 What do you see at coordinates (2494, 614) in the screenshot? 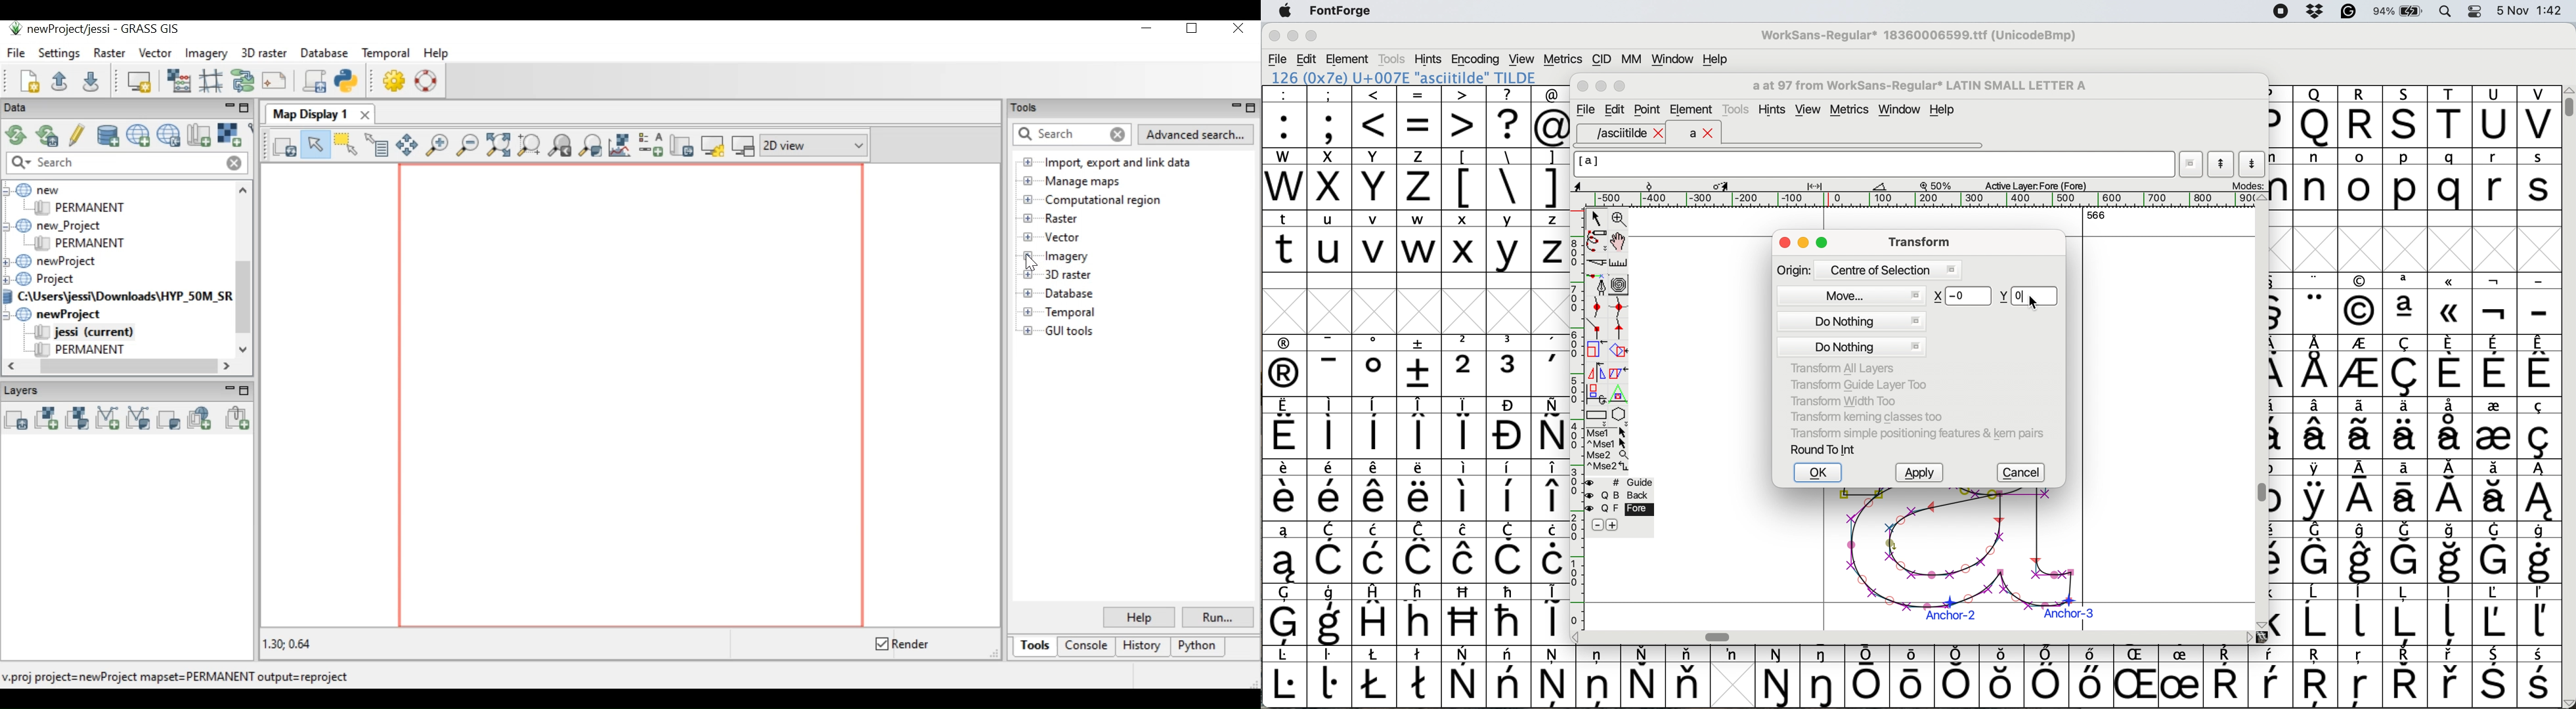
I see `symbol` at bounding box center [2494, 614].